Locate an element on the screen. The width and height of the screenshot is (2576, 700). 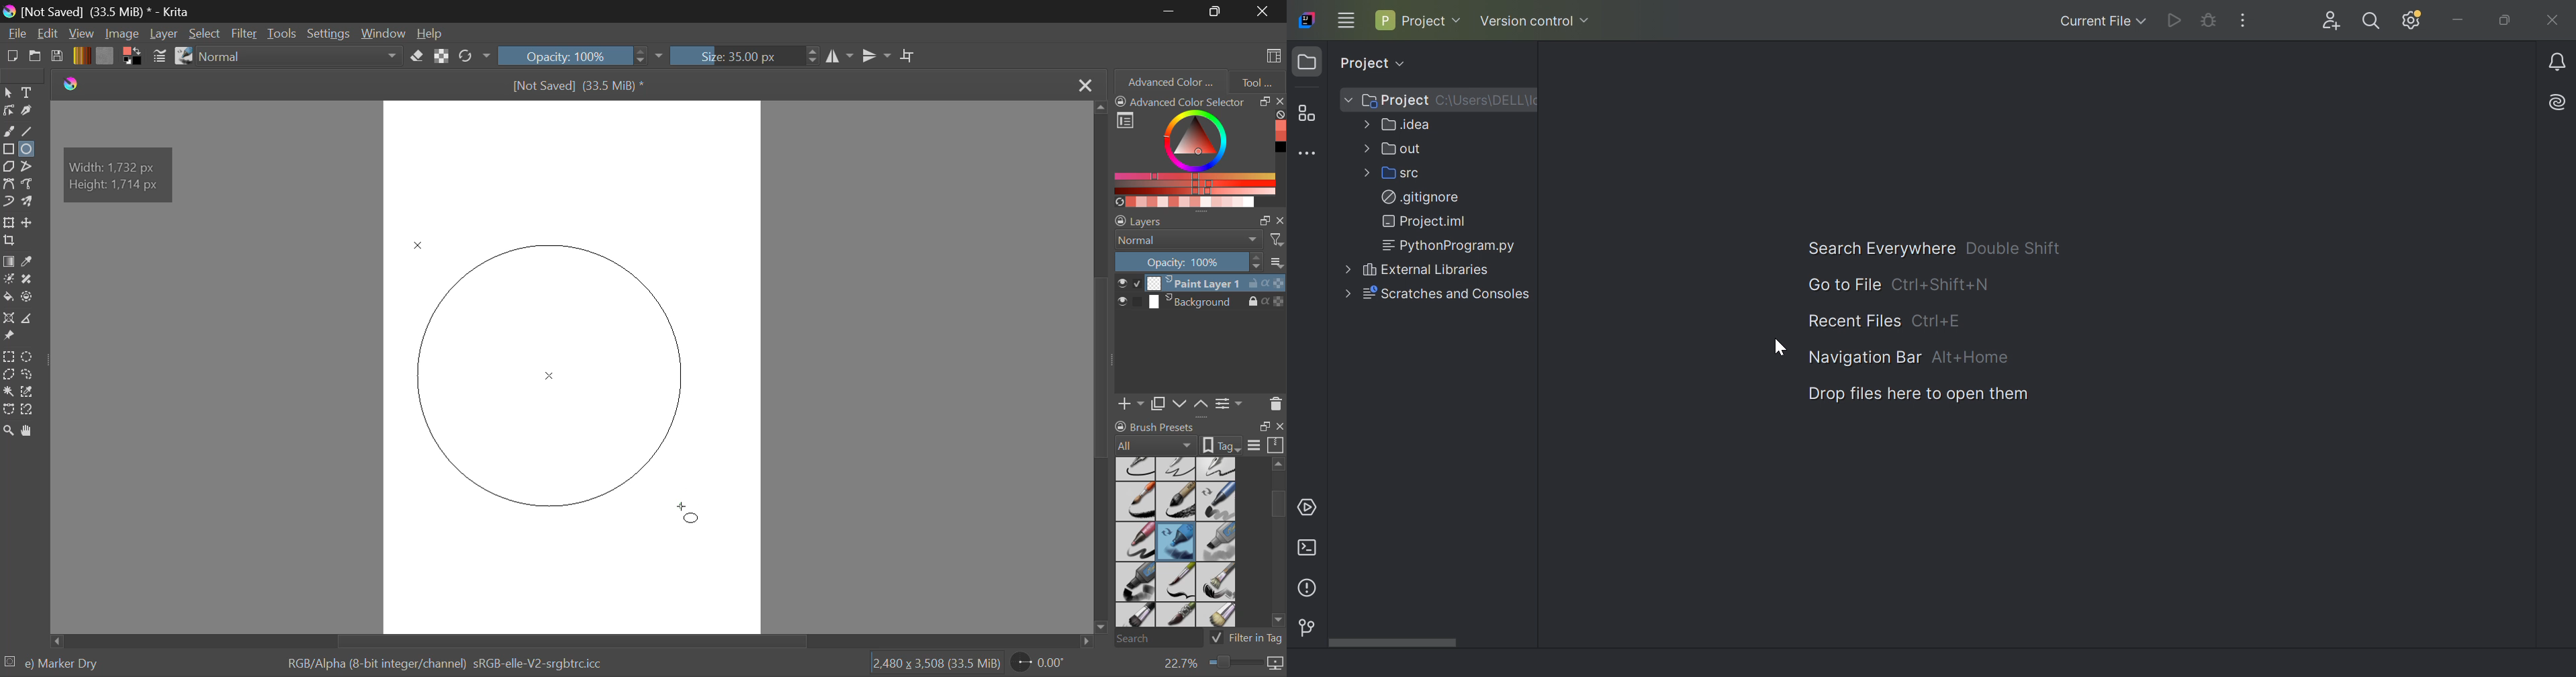
Bristles-4 Glaze is located at coordinates (1178, 616).